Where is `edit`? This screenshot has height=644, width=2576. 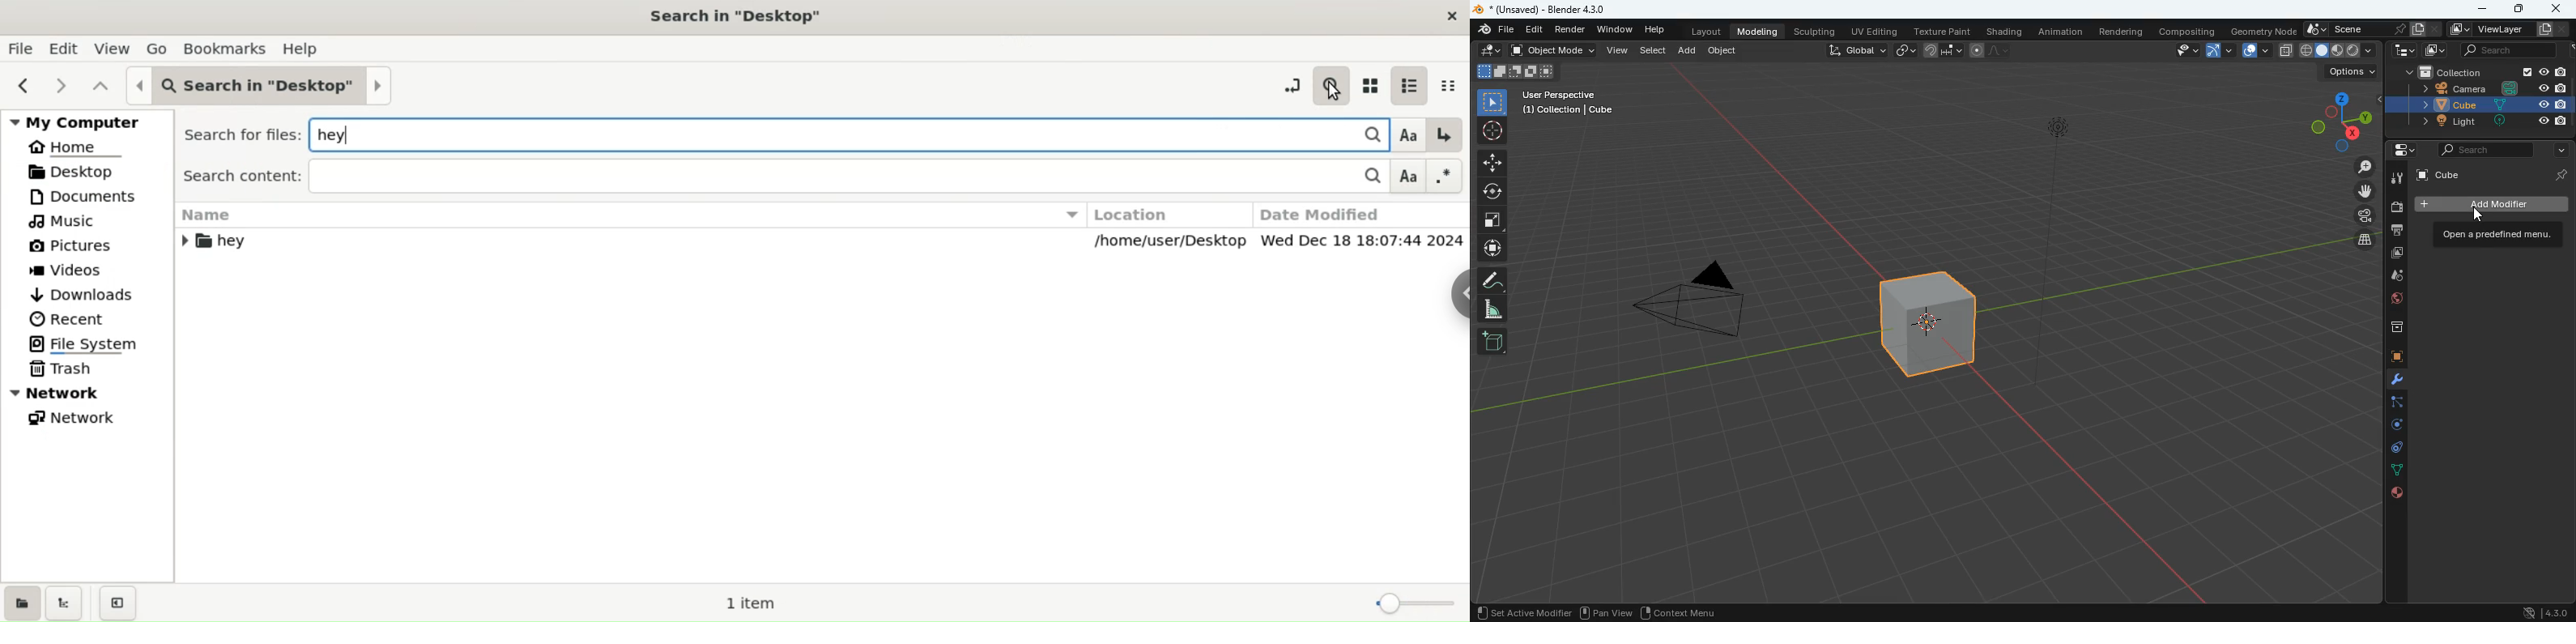
edit is located at coordinates (1534, 29).